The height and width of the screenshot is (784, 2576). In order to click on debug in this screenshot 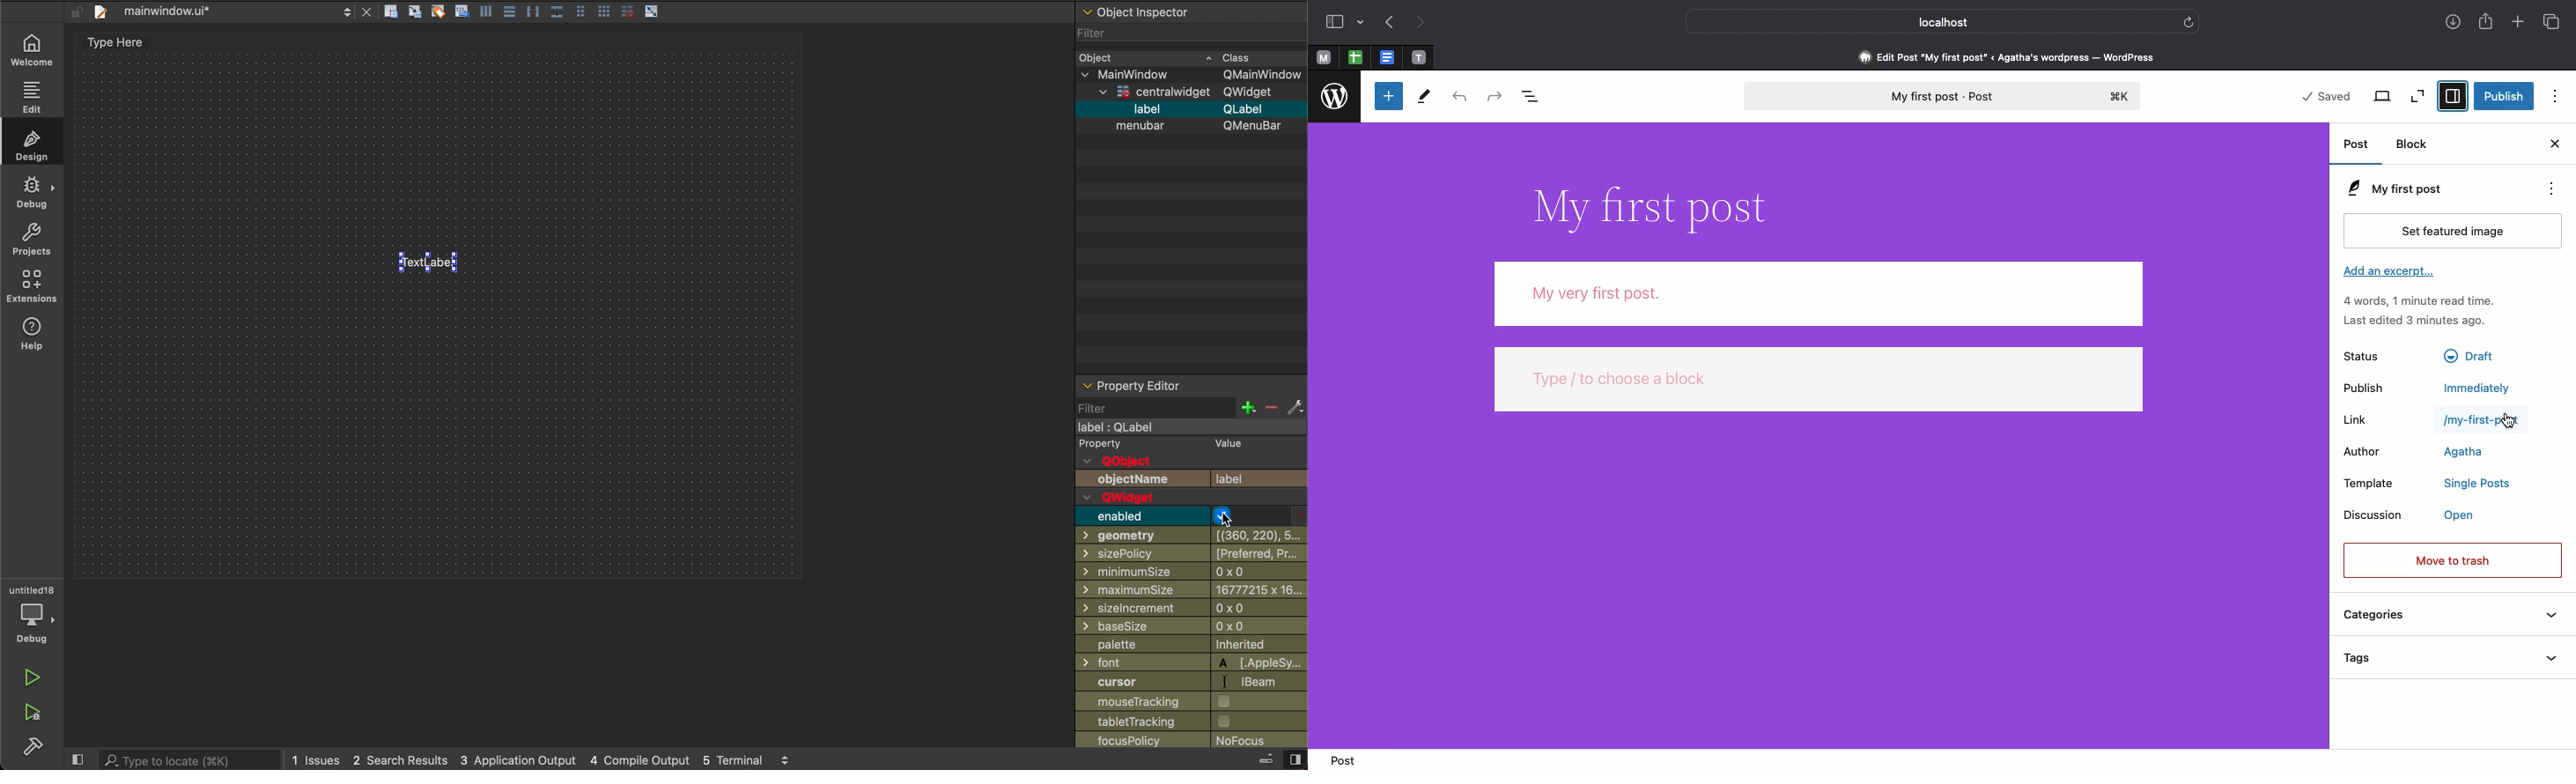, I will do `click(34, 197)`.